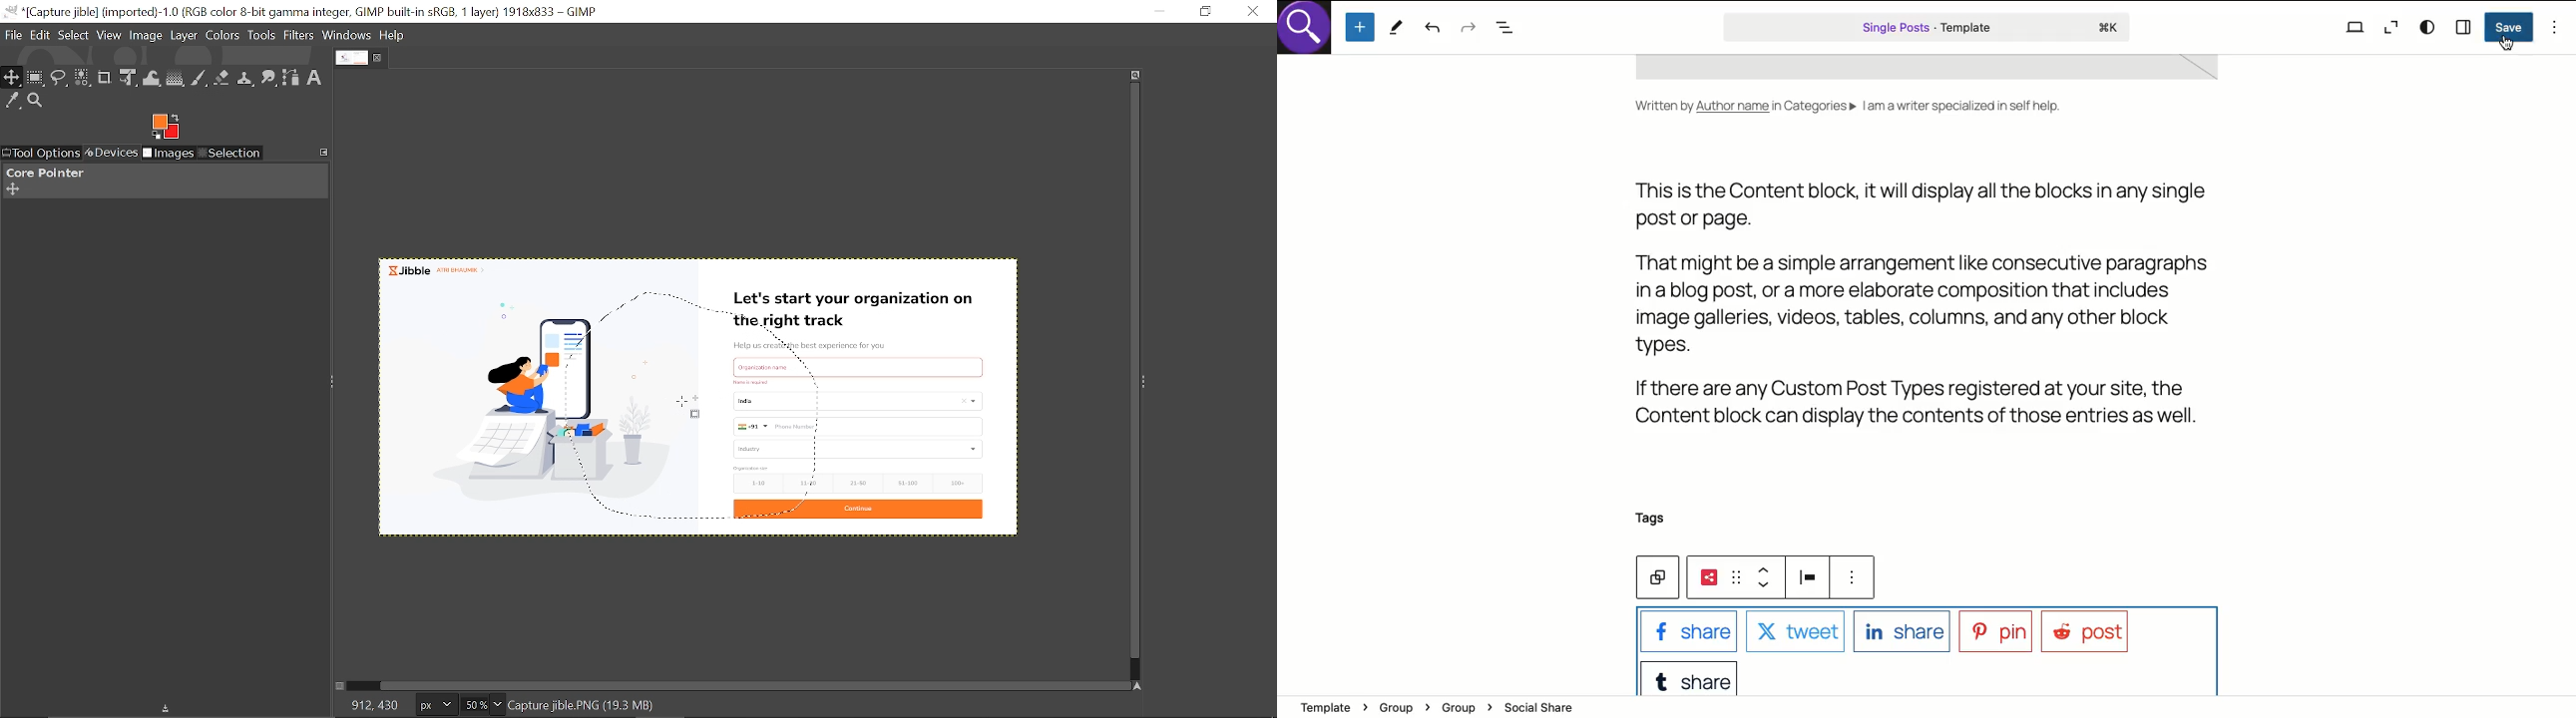 The height and width of the screenshot is (728, 2576). Describe the element at coordinates (437, 706) in the screenshot. I see `Image unit` at that location.